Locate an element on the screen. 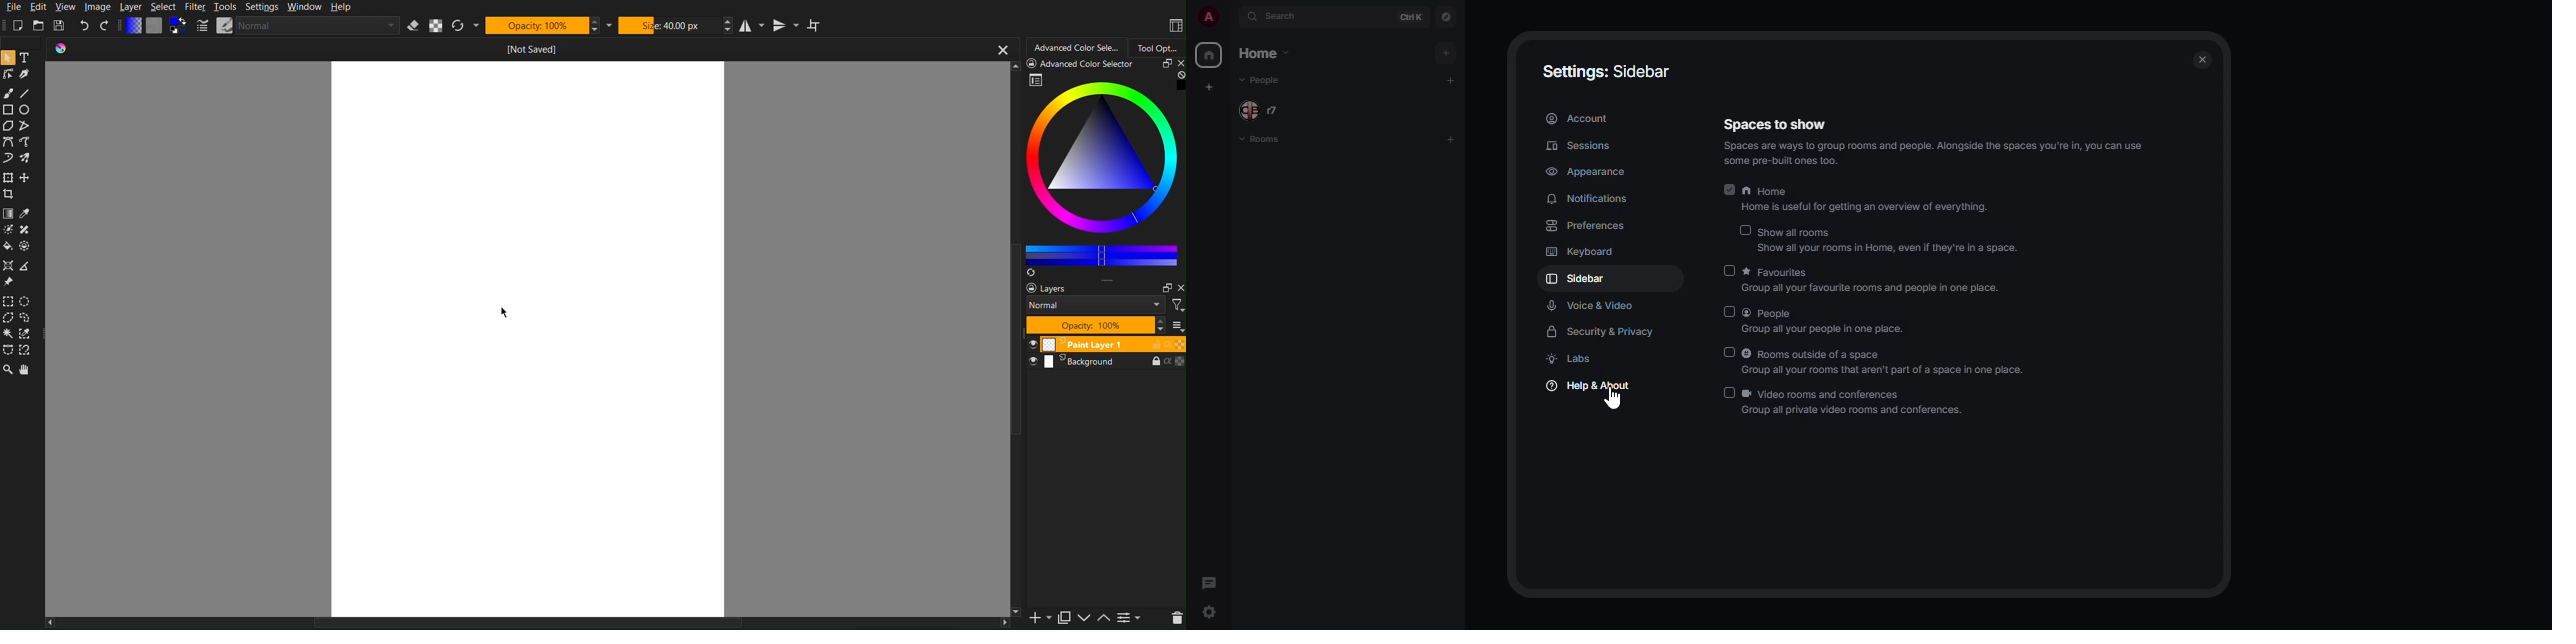 The image size is (2576, 644). add is located at coordinates (1448, 139).